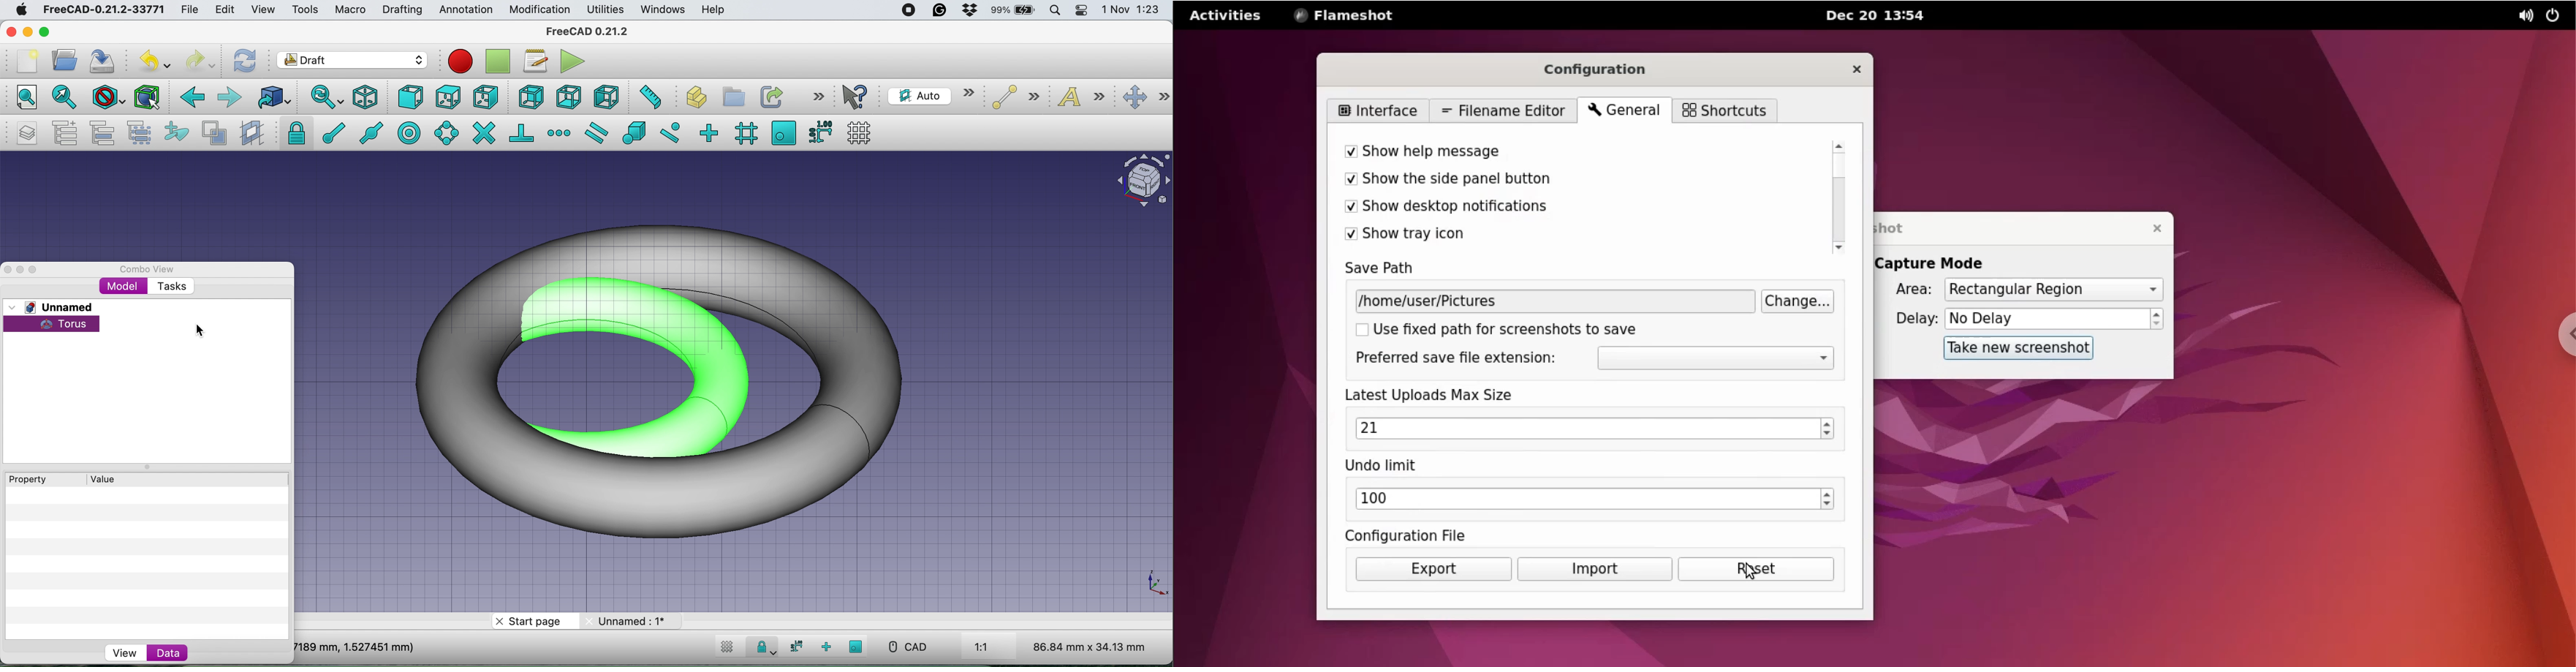 The width and height of the screenshot is (2576, 672). I want to click on start page, so click(533, 622).